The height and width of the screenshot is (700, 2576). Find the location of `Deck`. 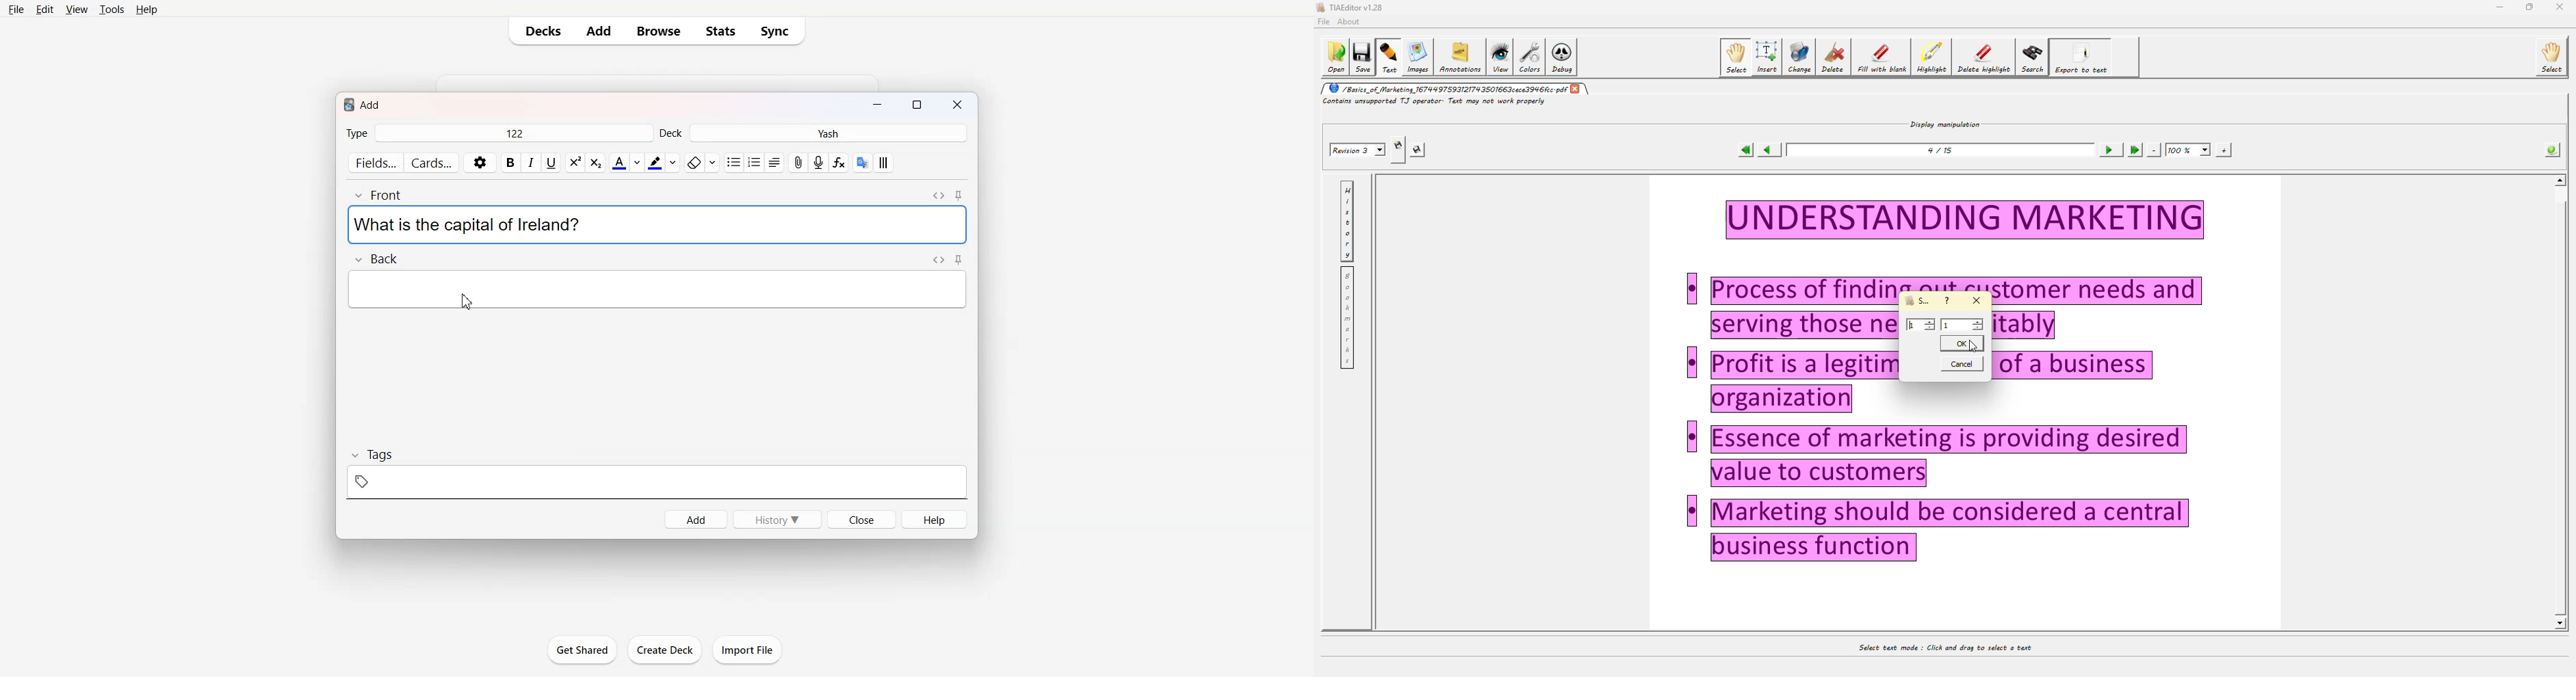

Deck is located at coordinates (814, 133).